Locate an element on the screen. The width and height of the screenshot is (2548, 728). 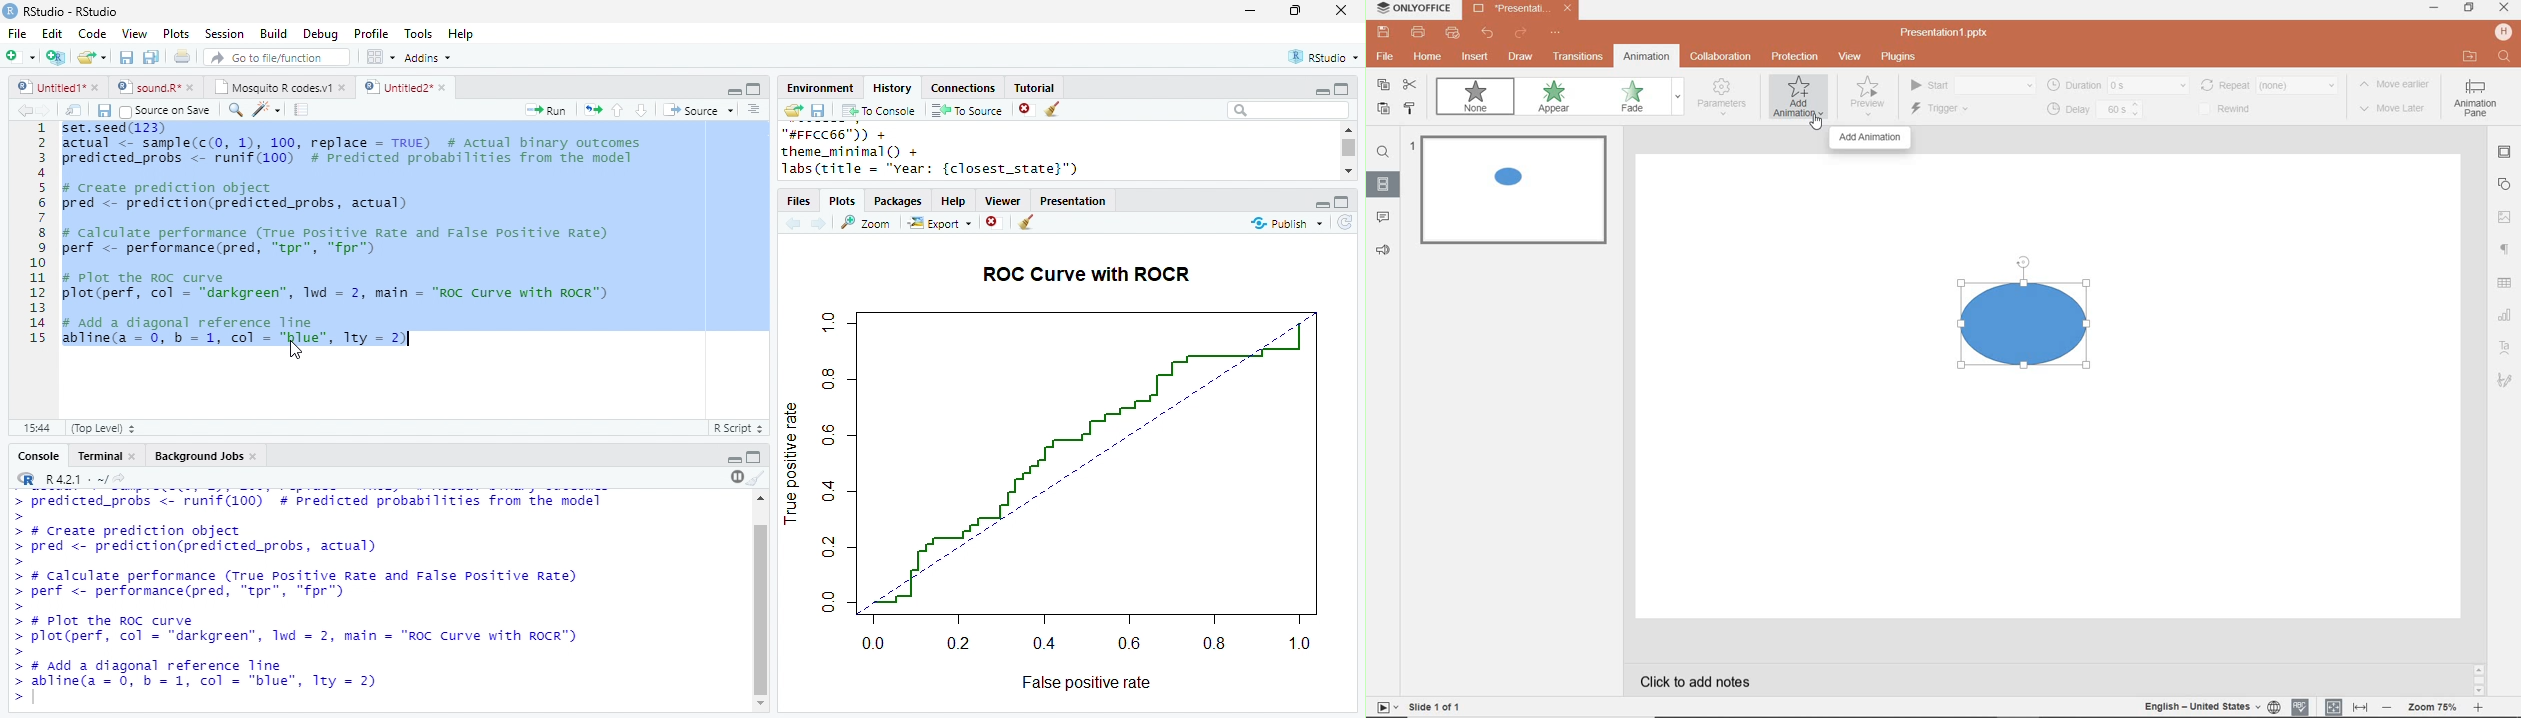
true positive rate meter is located at coordinates (834, 461).